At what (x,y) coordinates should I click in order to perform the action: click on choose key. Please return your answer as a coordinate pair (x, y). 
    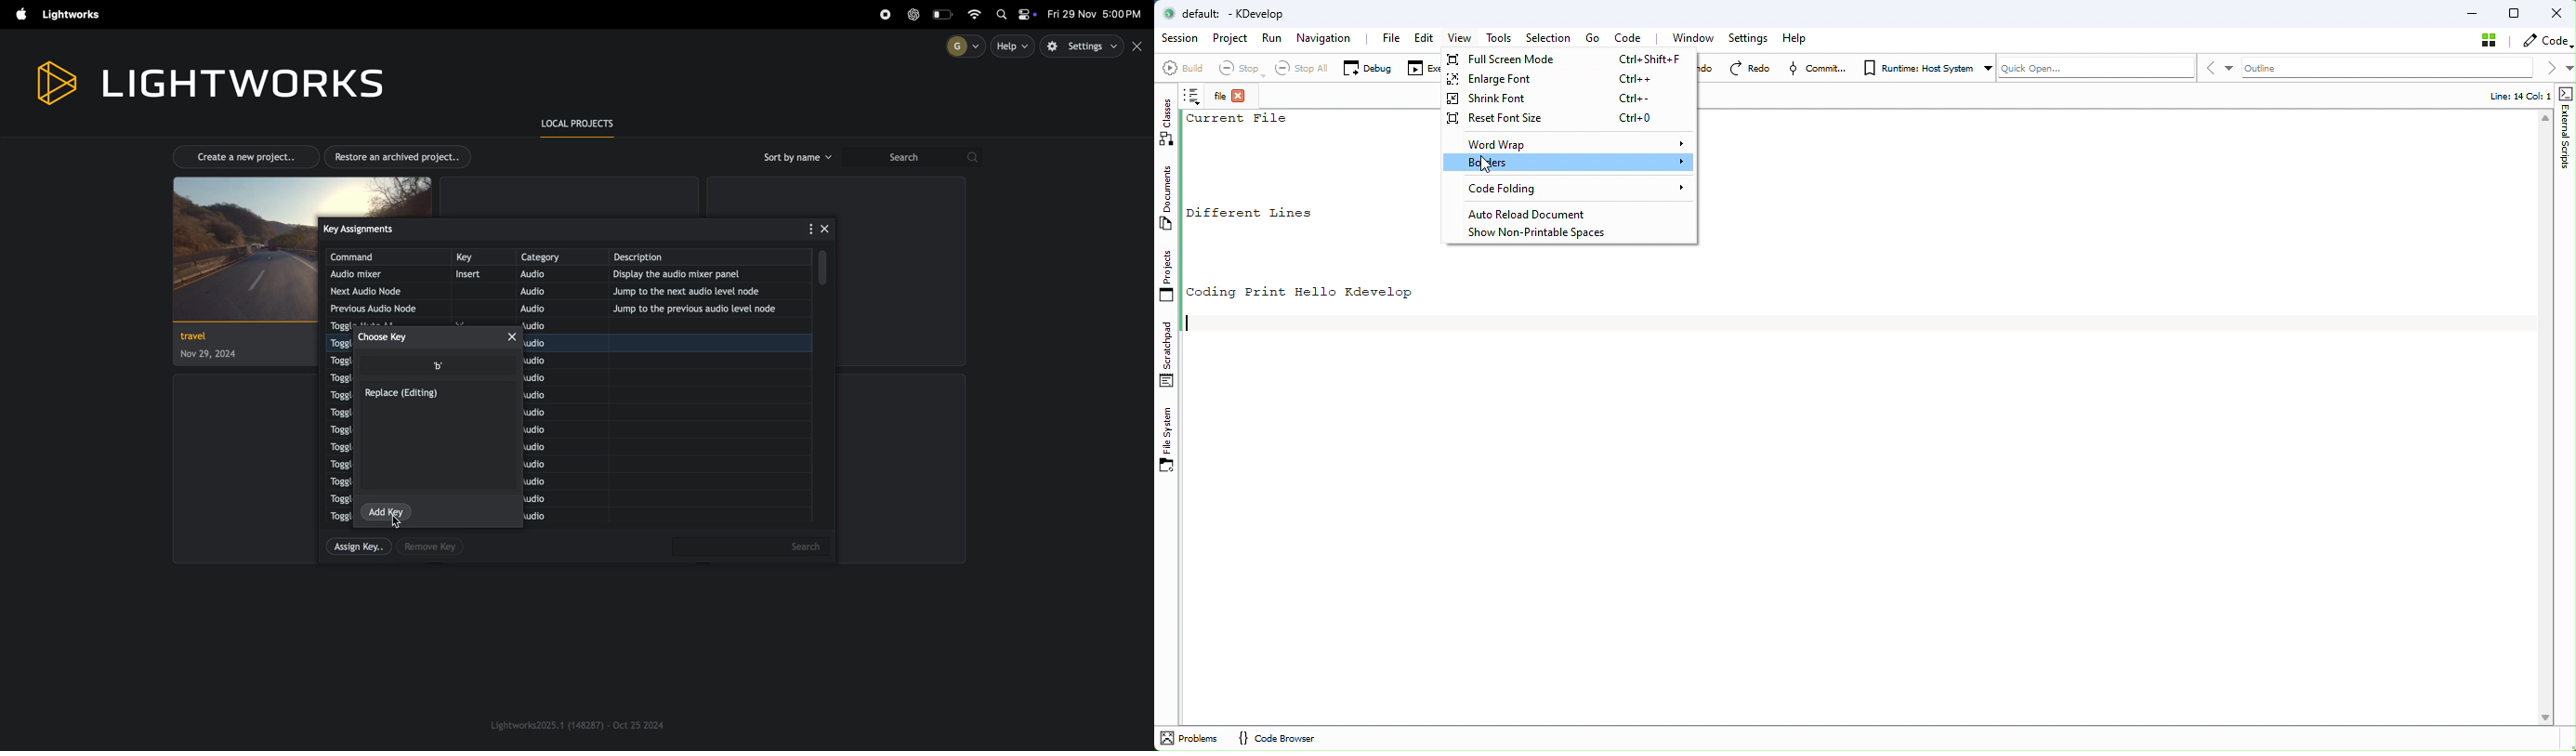
    Looking at the image, I should click on (390, 337).